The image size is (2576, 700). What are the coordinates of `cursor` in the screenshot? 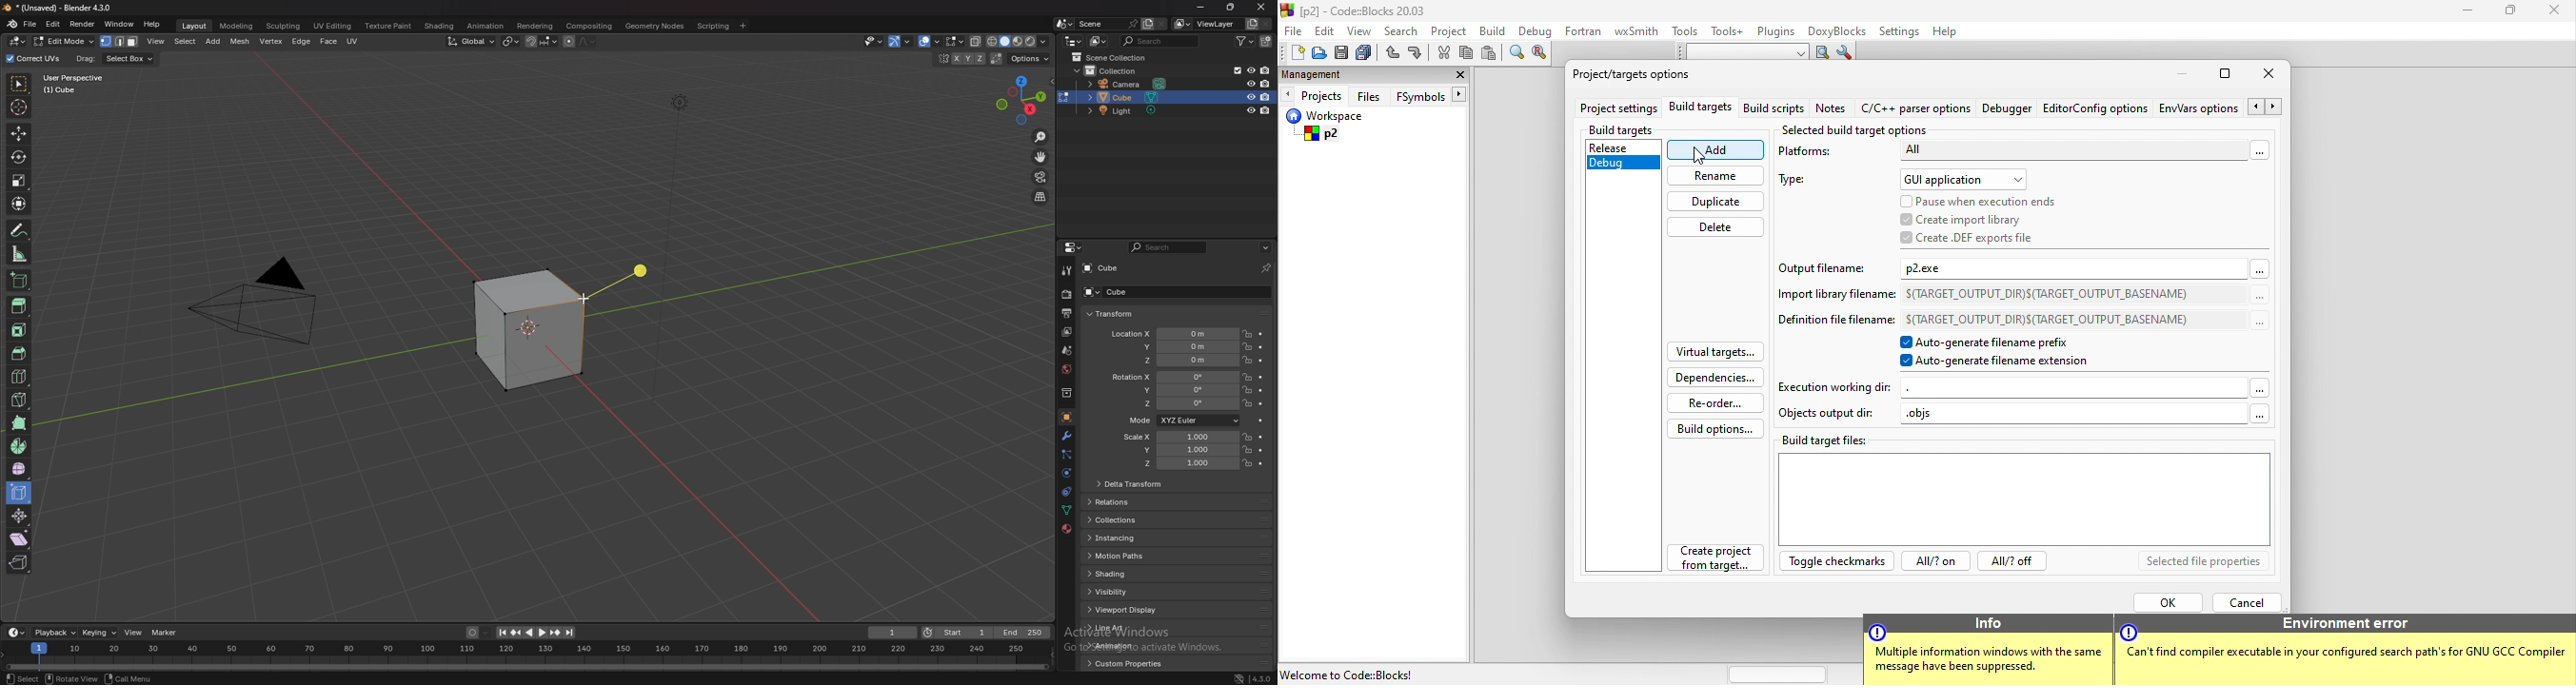 It's located at (583, 299).